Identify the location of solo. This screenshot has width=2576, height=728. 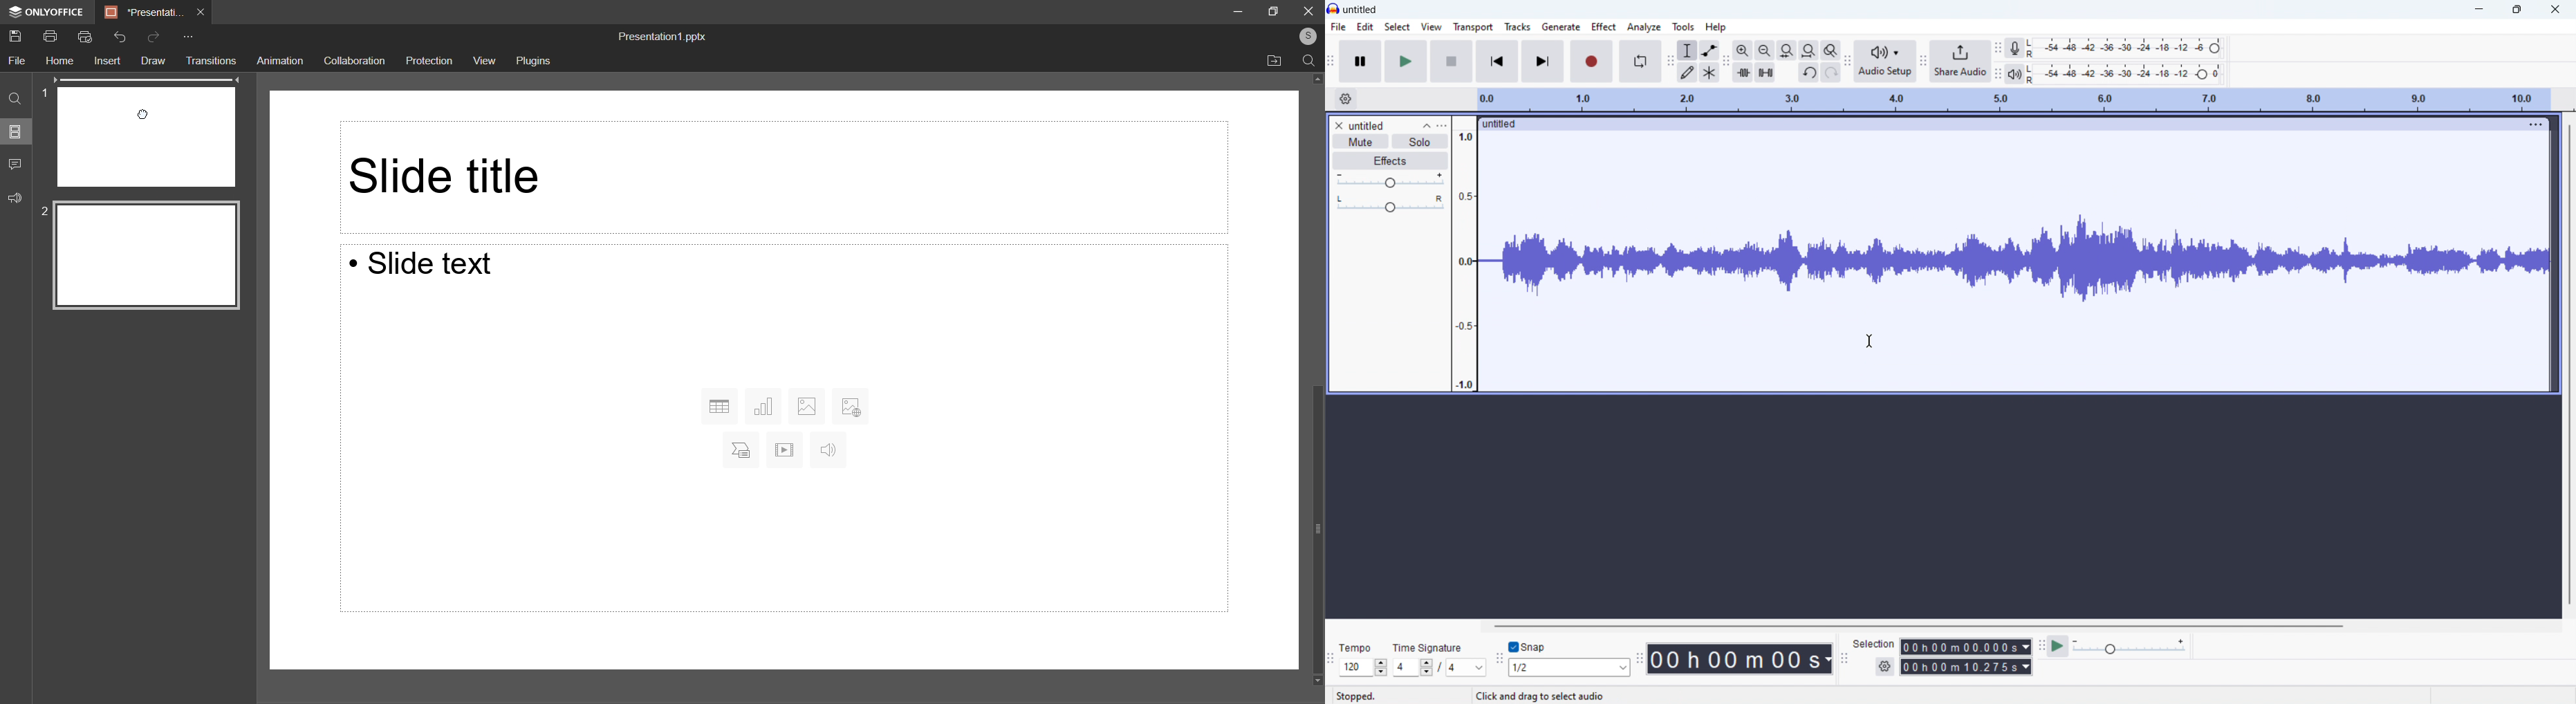
(1420, 141).